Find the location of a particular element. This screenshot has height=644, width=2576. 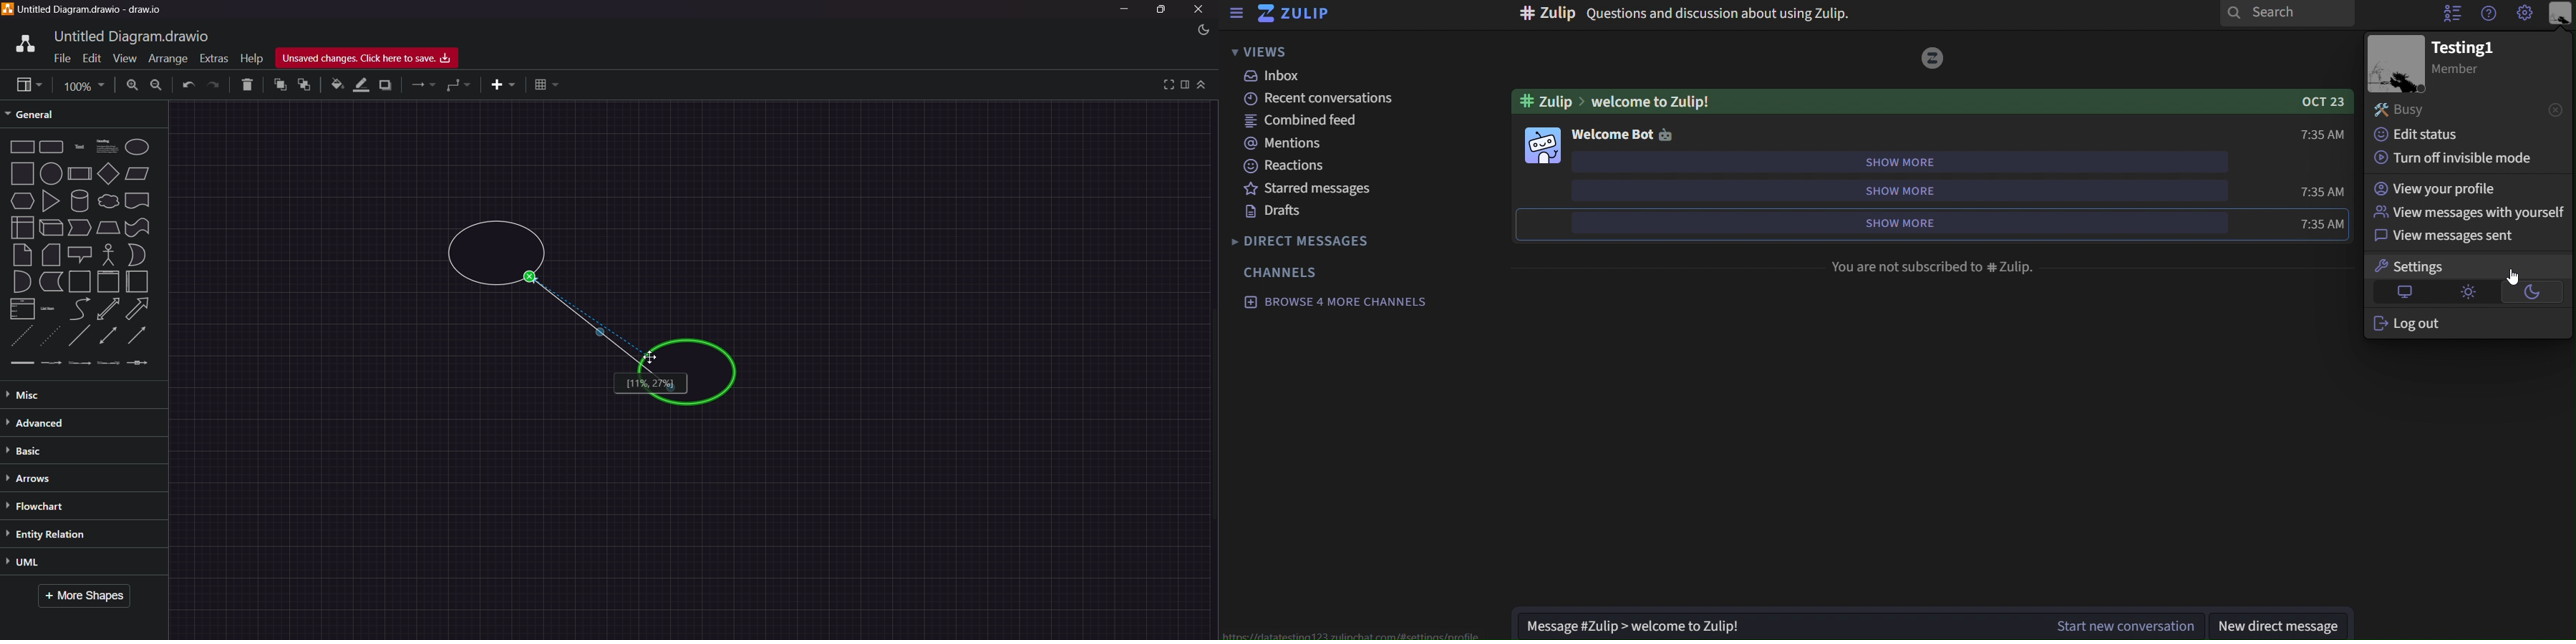

Page Size is located at coordinates (82, 84).